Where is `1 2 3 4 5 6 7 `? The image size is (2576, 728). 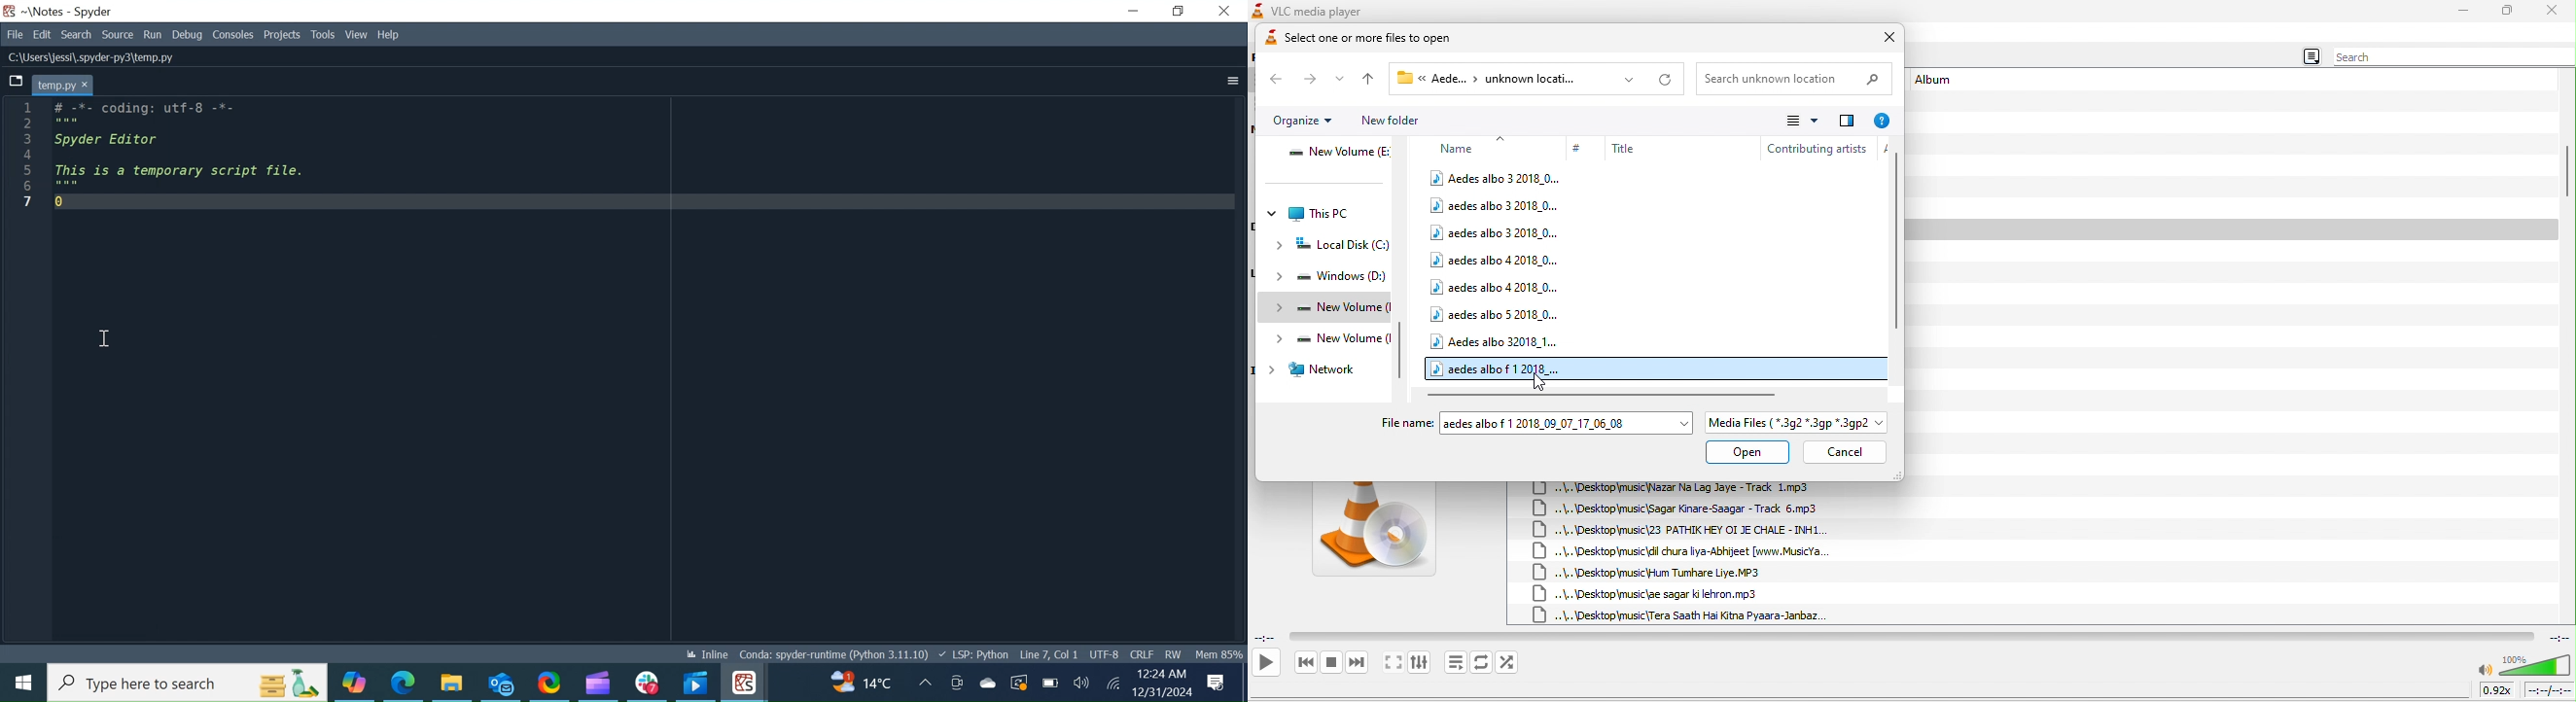 1 2 3 4 5 6 7  is located at coordinates (25, 156).